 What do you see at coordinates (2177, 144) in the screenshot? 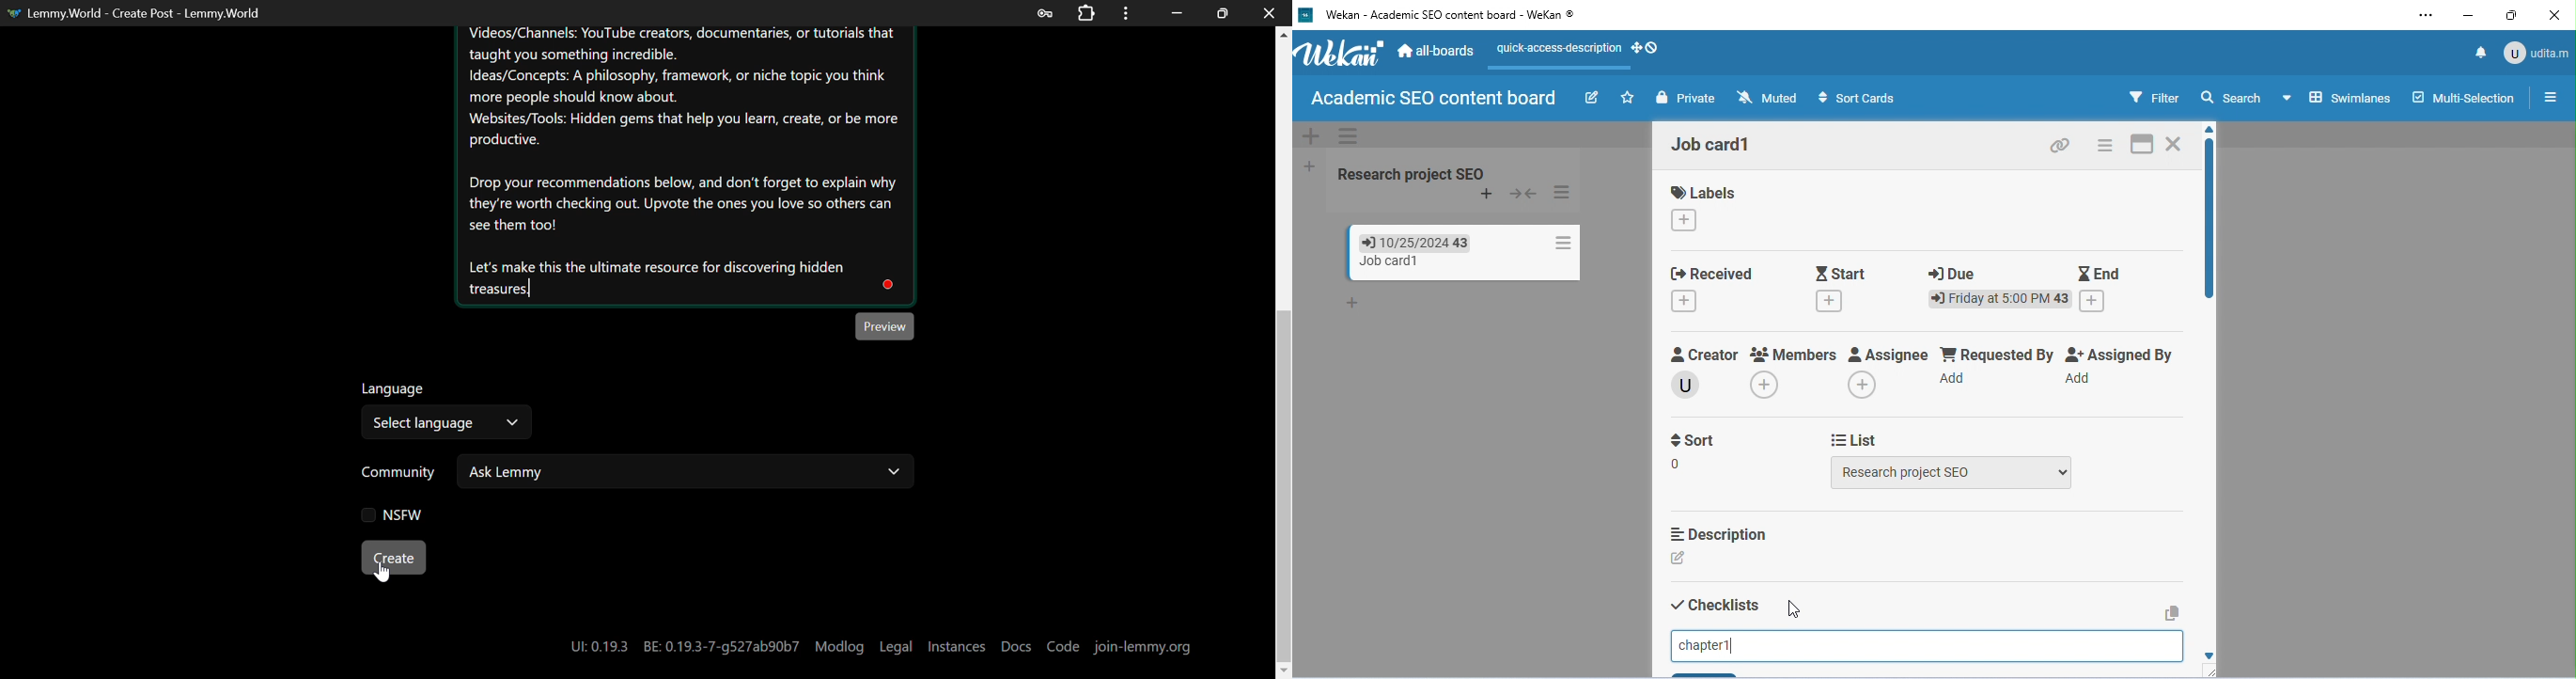
I see `close the card` at bounding box center [2177, 144].